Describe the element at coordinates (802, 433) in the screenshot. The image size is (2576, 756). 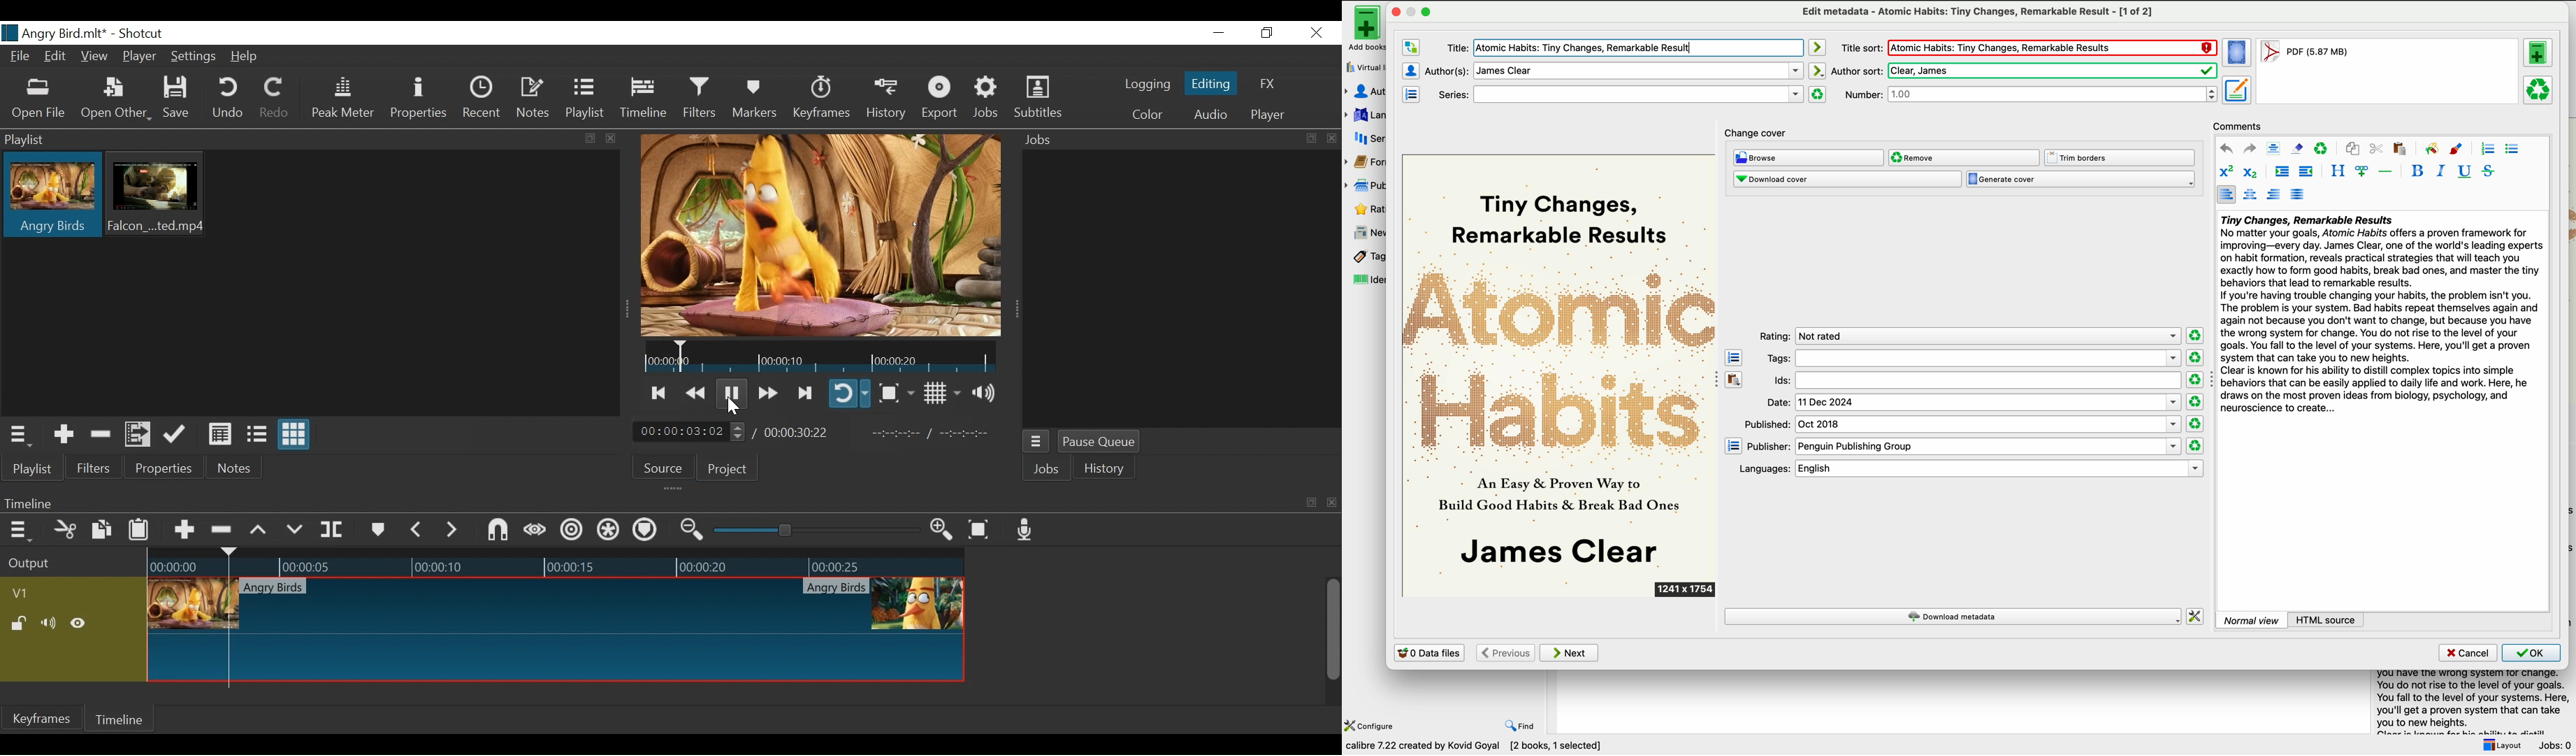
I see `Total Duration` at that location.